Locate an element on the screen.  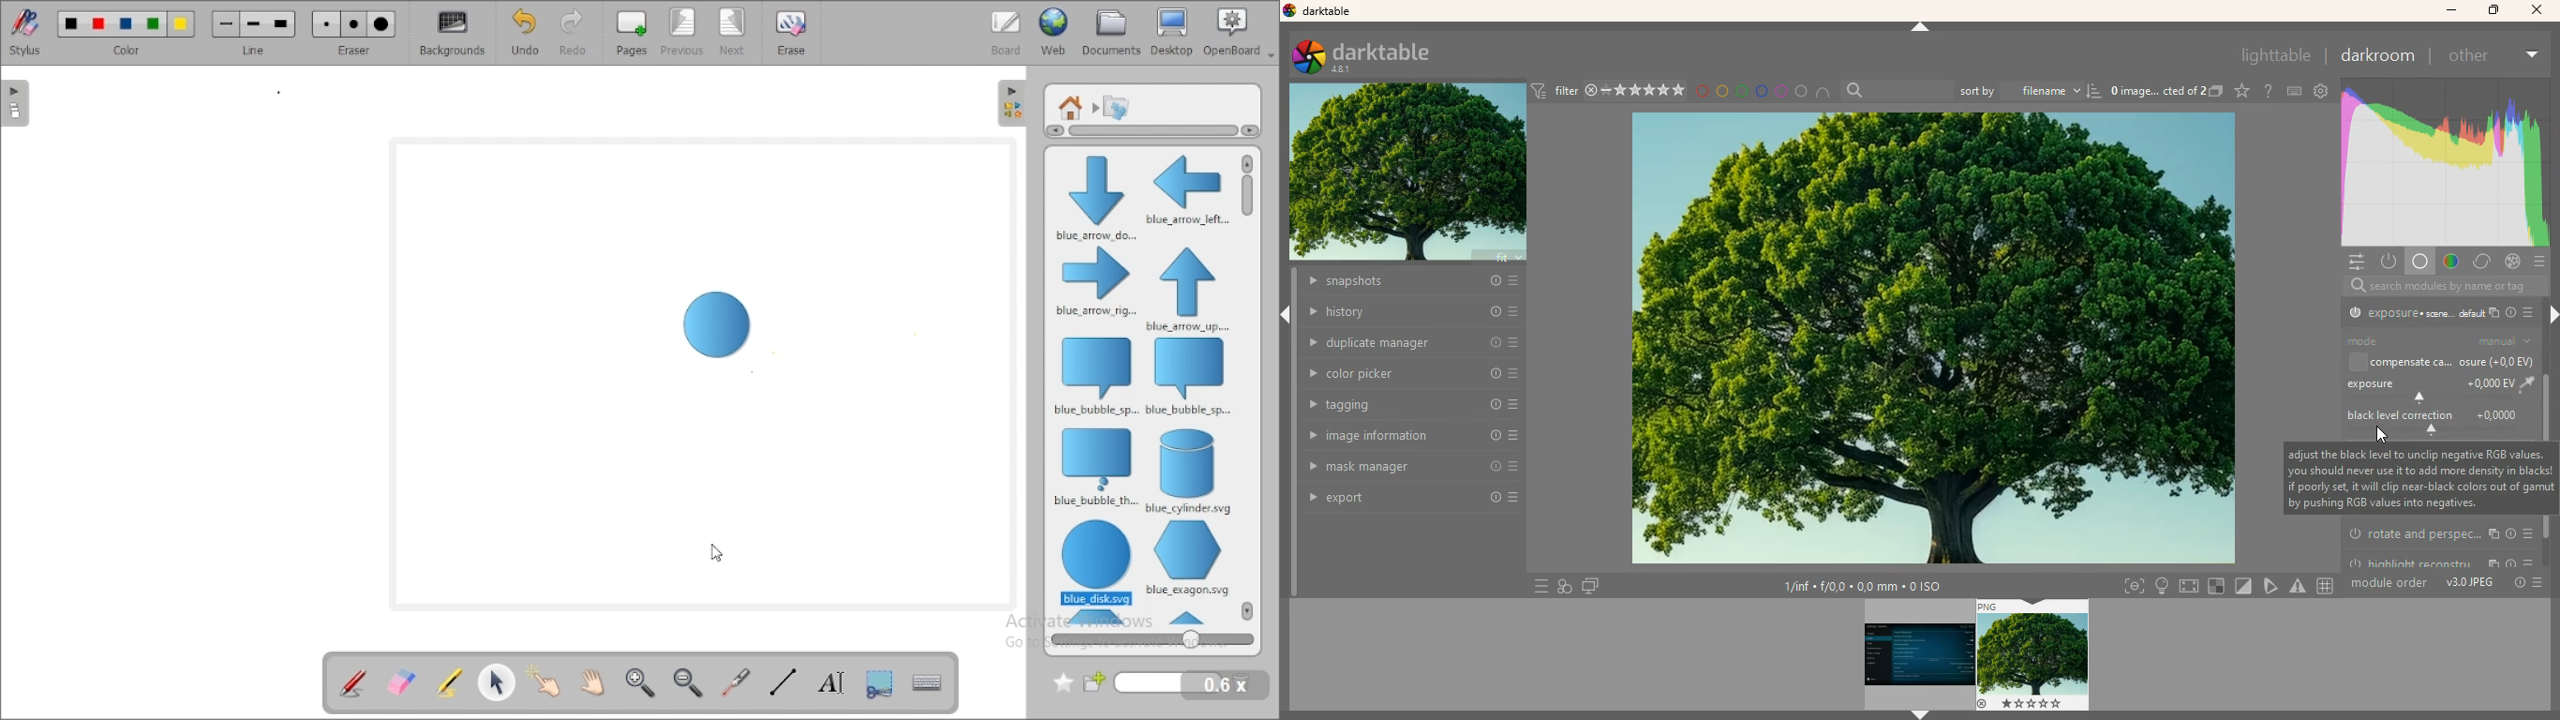
color picker is located at coordinates (1414, 373).